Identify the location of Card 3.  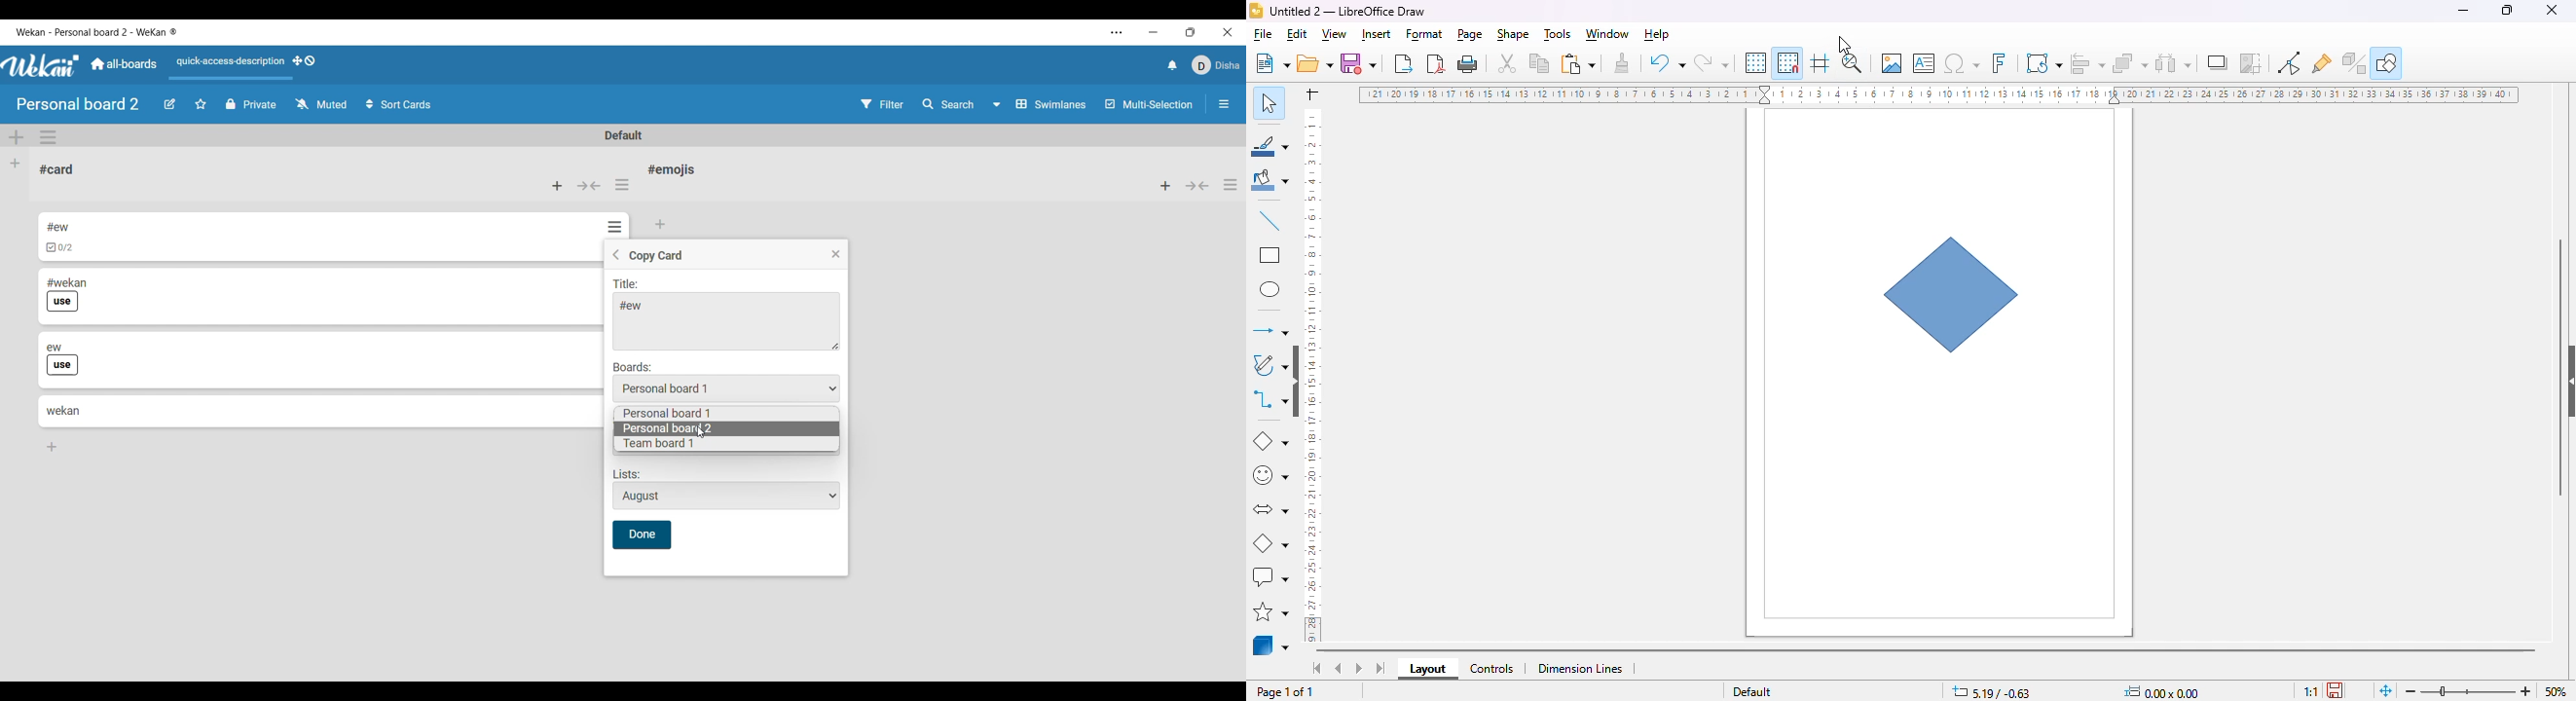
(143, 341).